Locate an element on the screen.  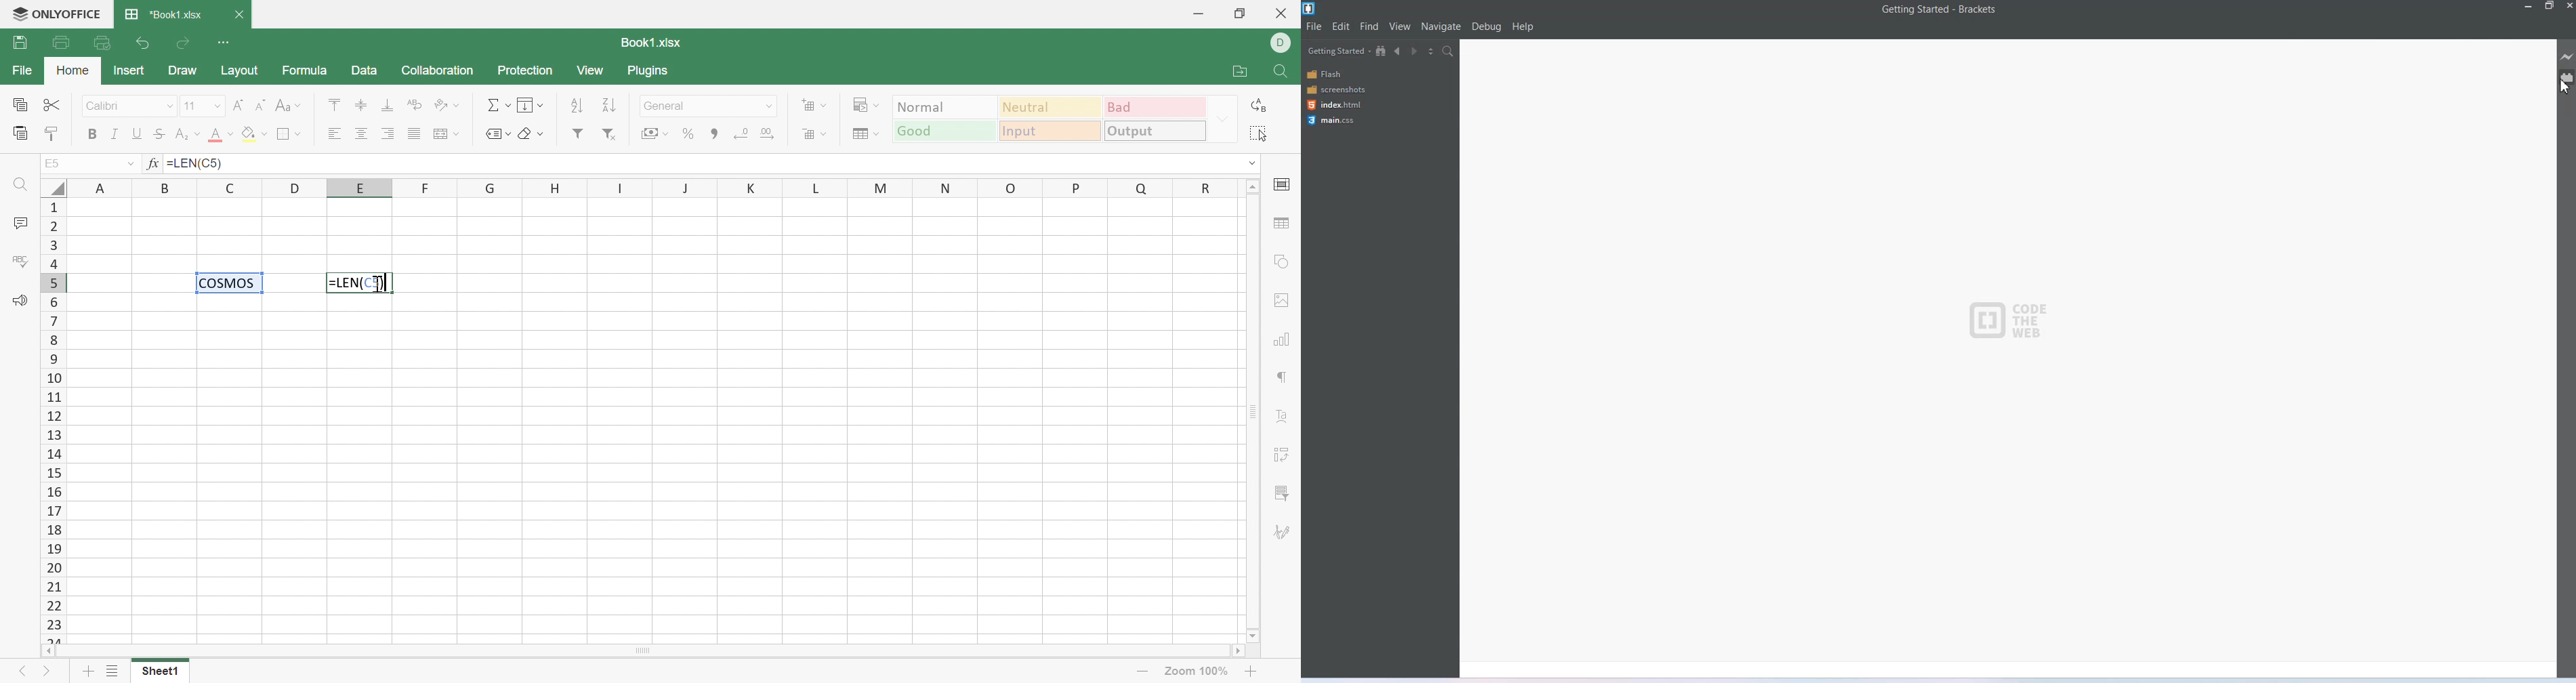
Navigate Backwards is located at coordinates (1399, 51).